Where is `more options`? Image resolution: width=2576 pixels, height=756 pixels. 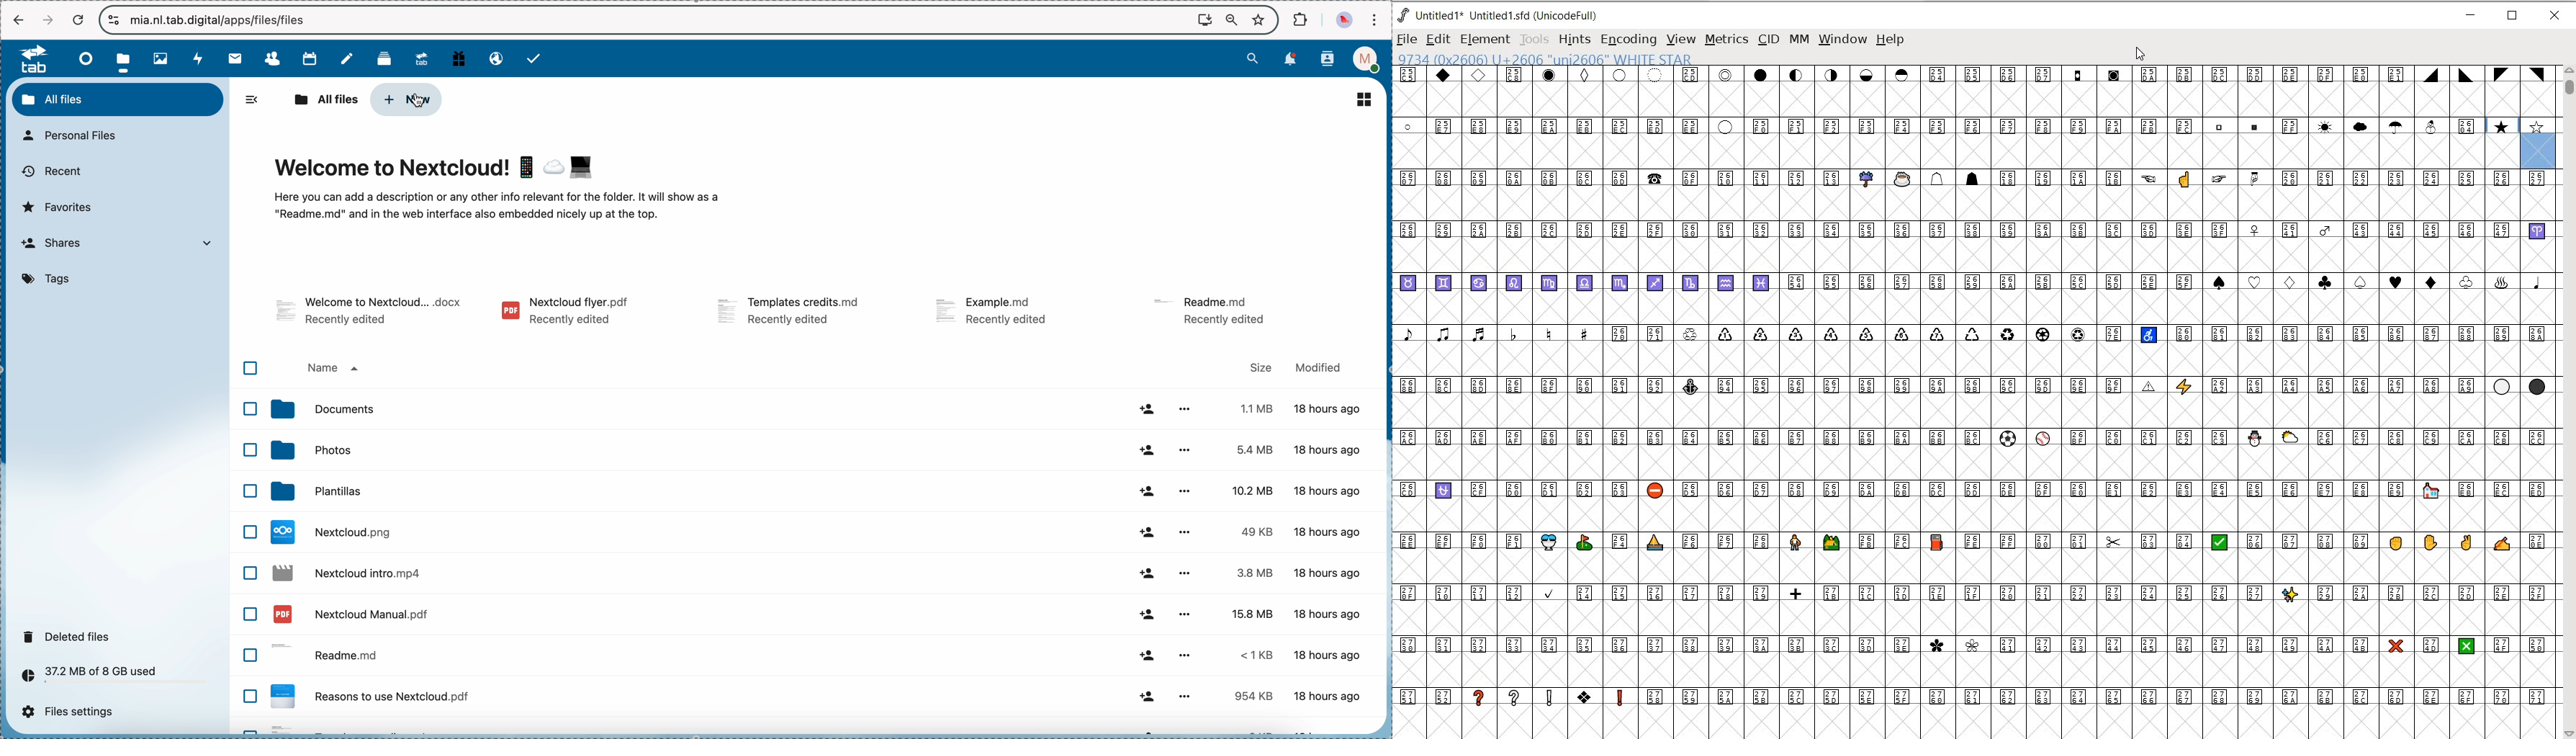
more options is located at coordinates (1188, 695).